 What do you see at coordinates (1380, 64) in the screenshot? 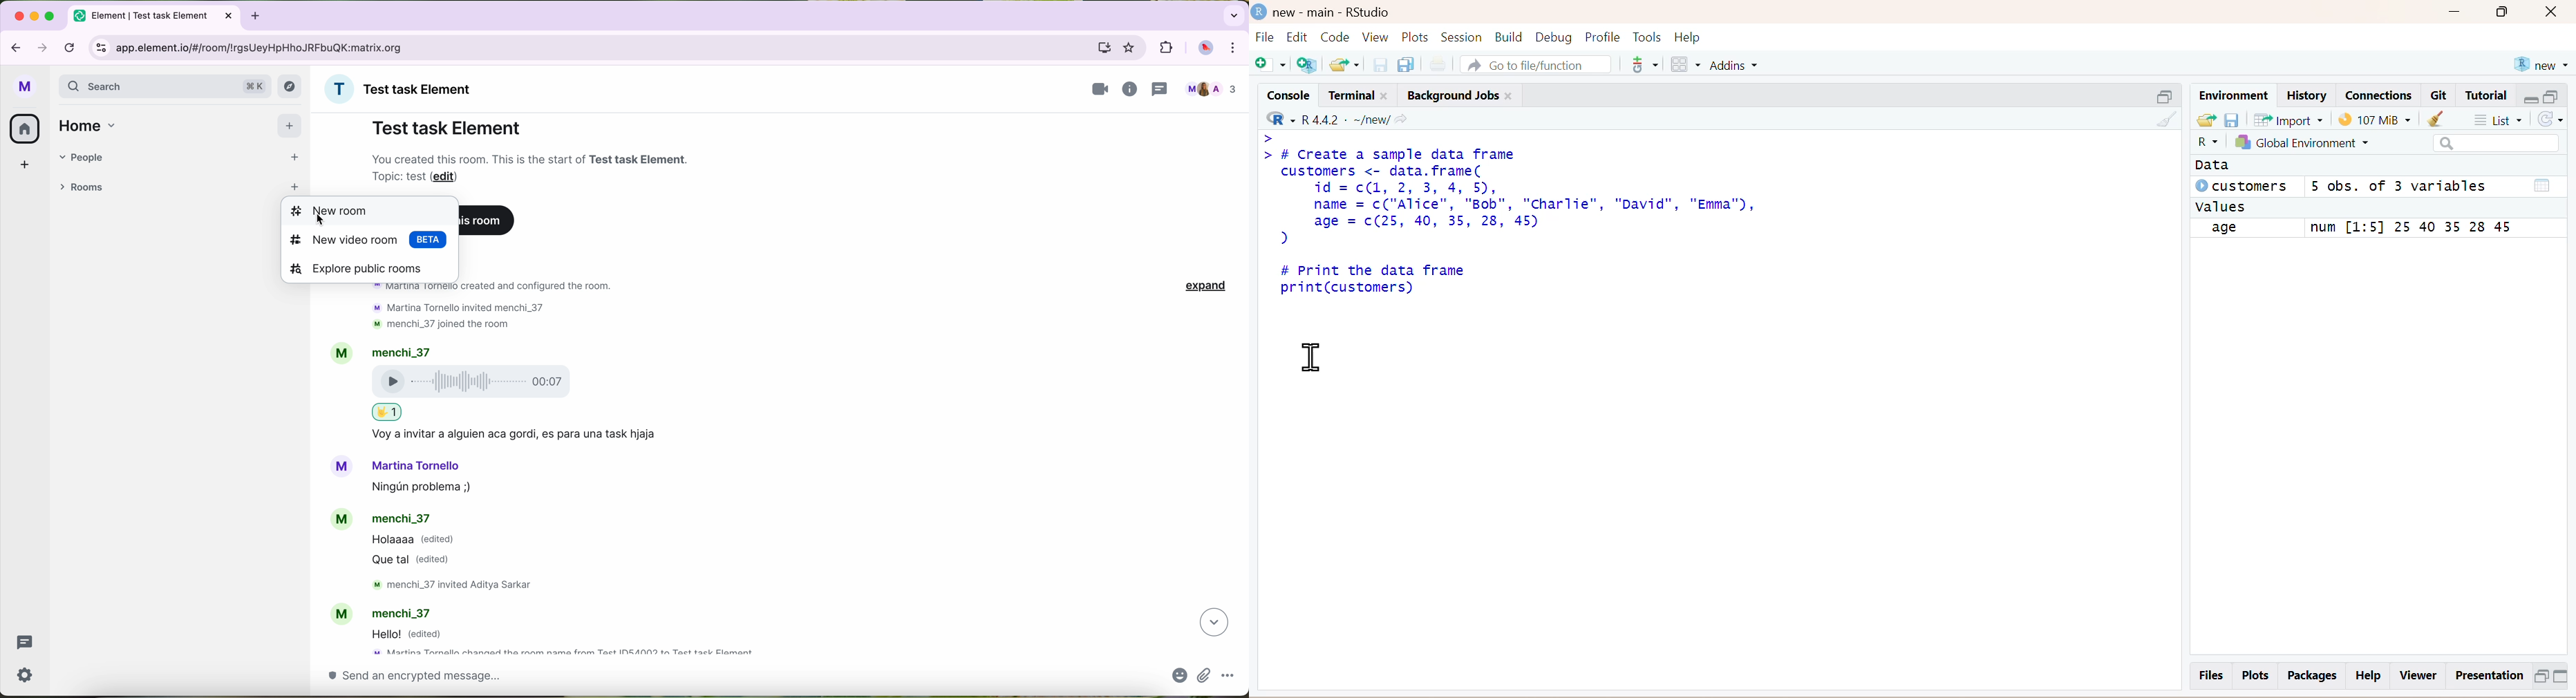
I see `save current file` at bounding box center [1380, 64].